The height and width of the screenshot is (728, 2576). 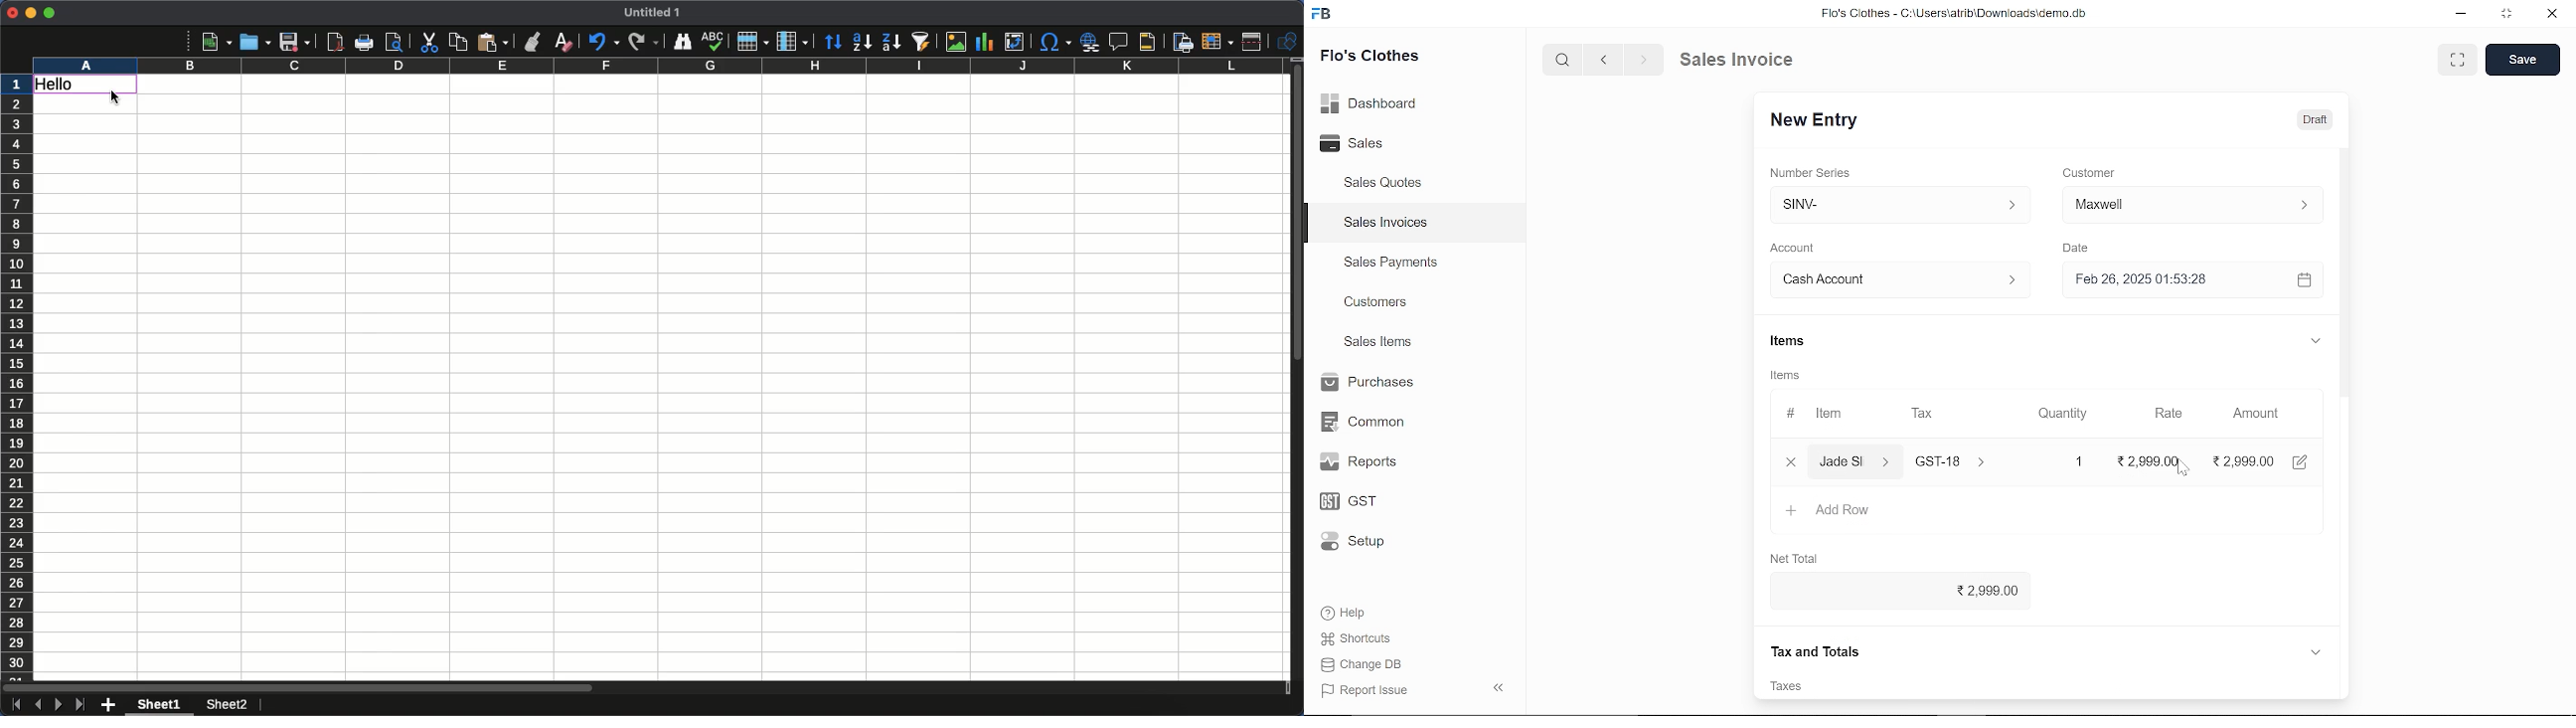 What do you see at coordinates (1855, 461) in the screenshot?
I see `Jade slippers` at bounding box center [1855, 461].